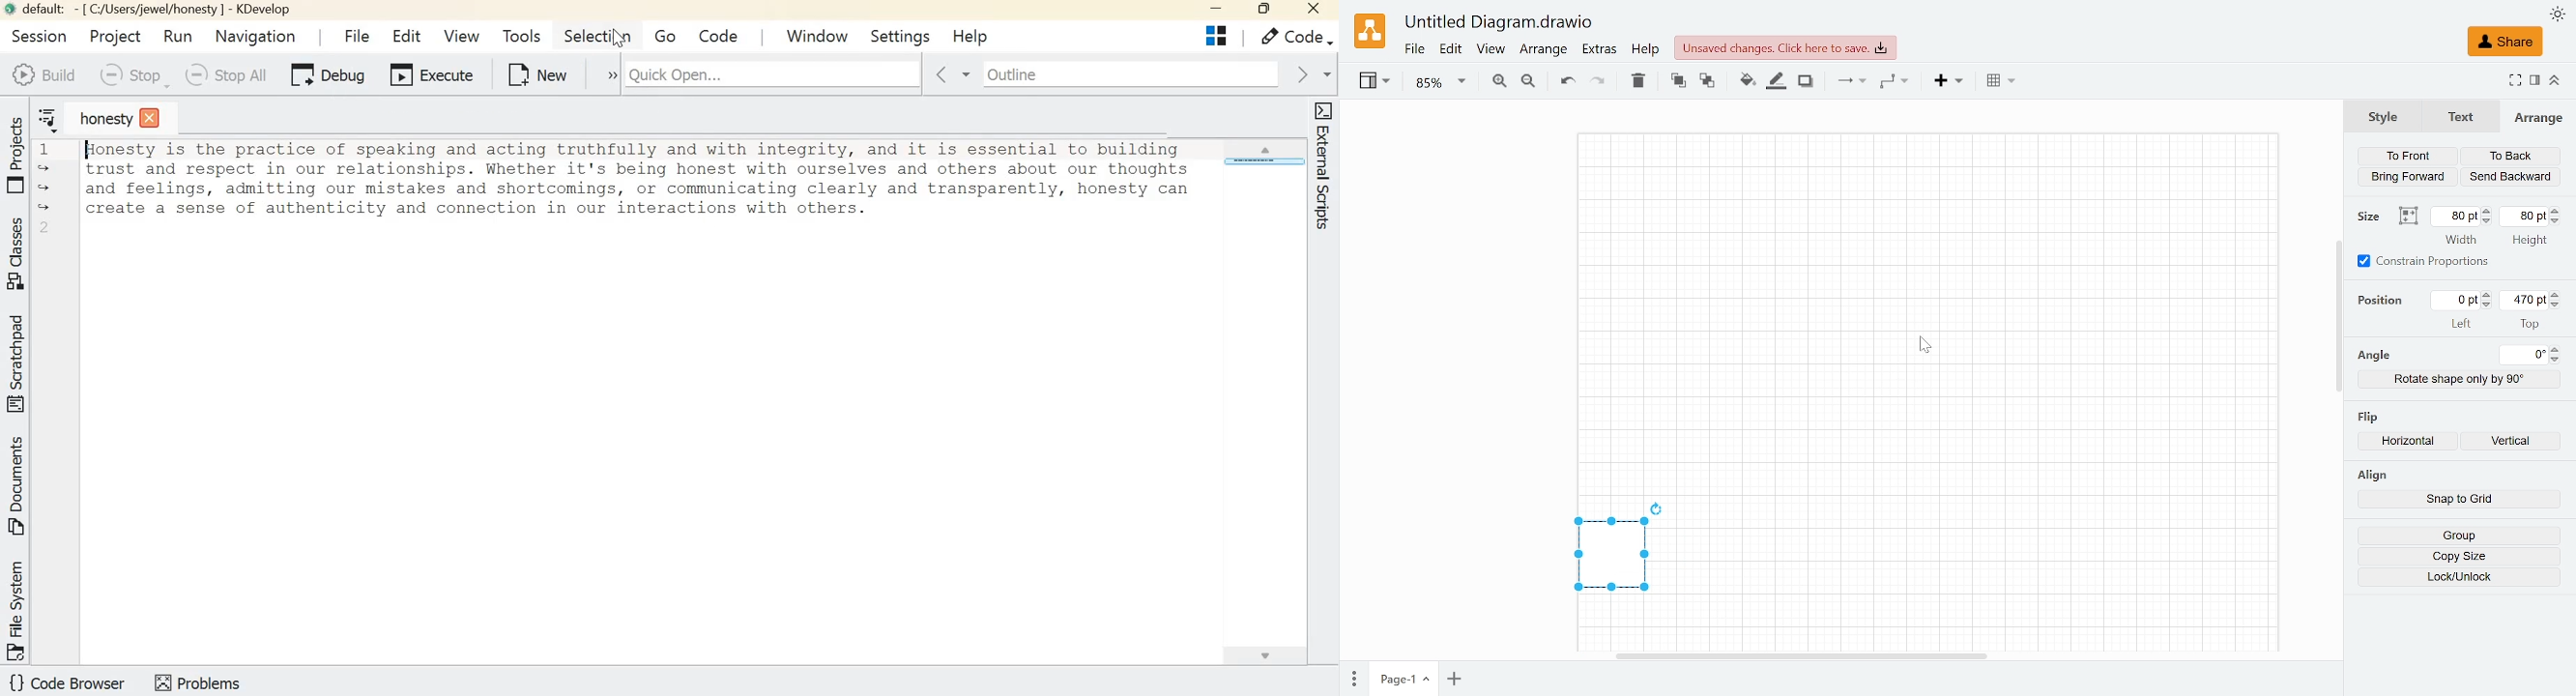  I want to click on undo, so click(1565, 81).